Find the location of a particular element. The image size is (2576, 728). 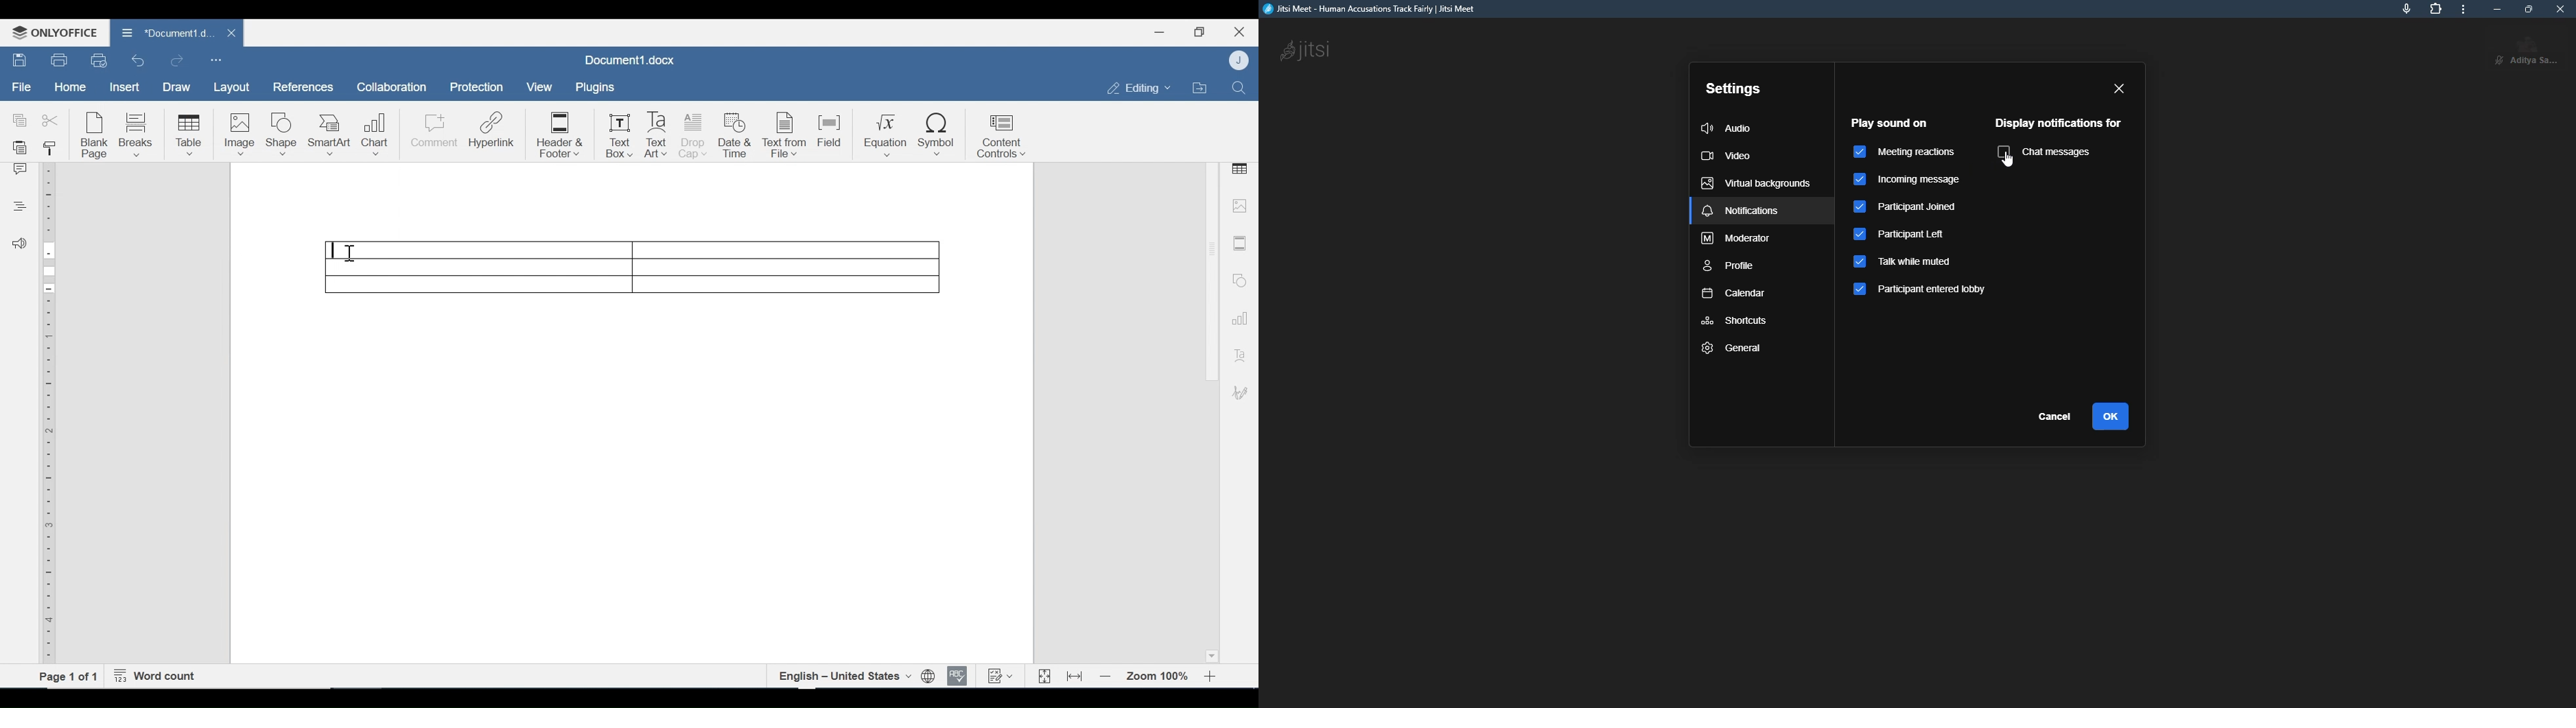

Comment is located at coordinates (433, 136).